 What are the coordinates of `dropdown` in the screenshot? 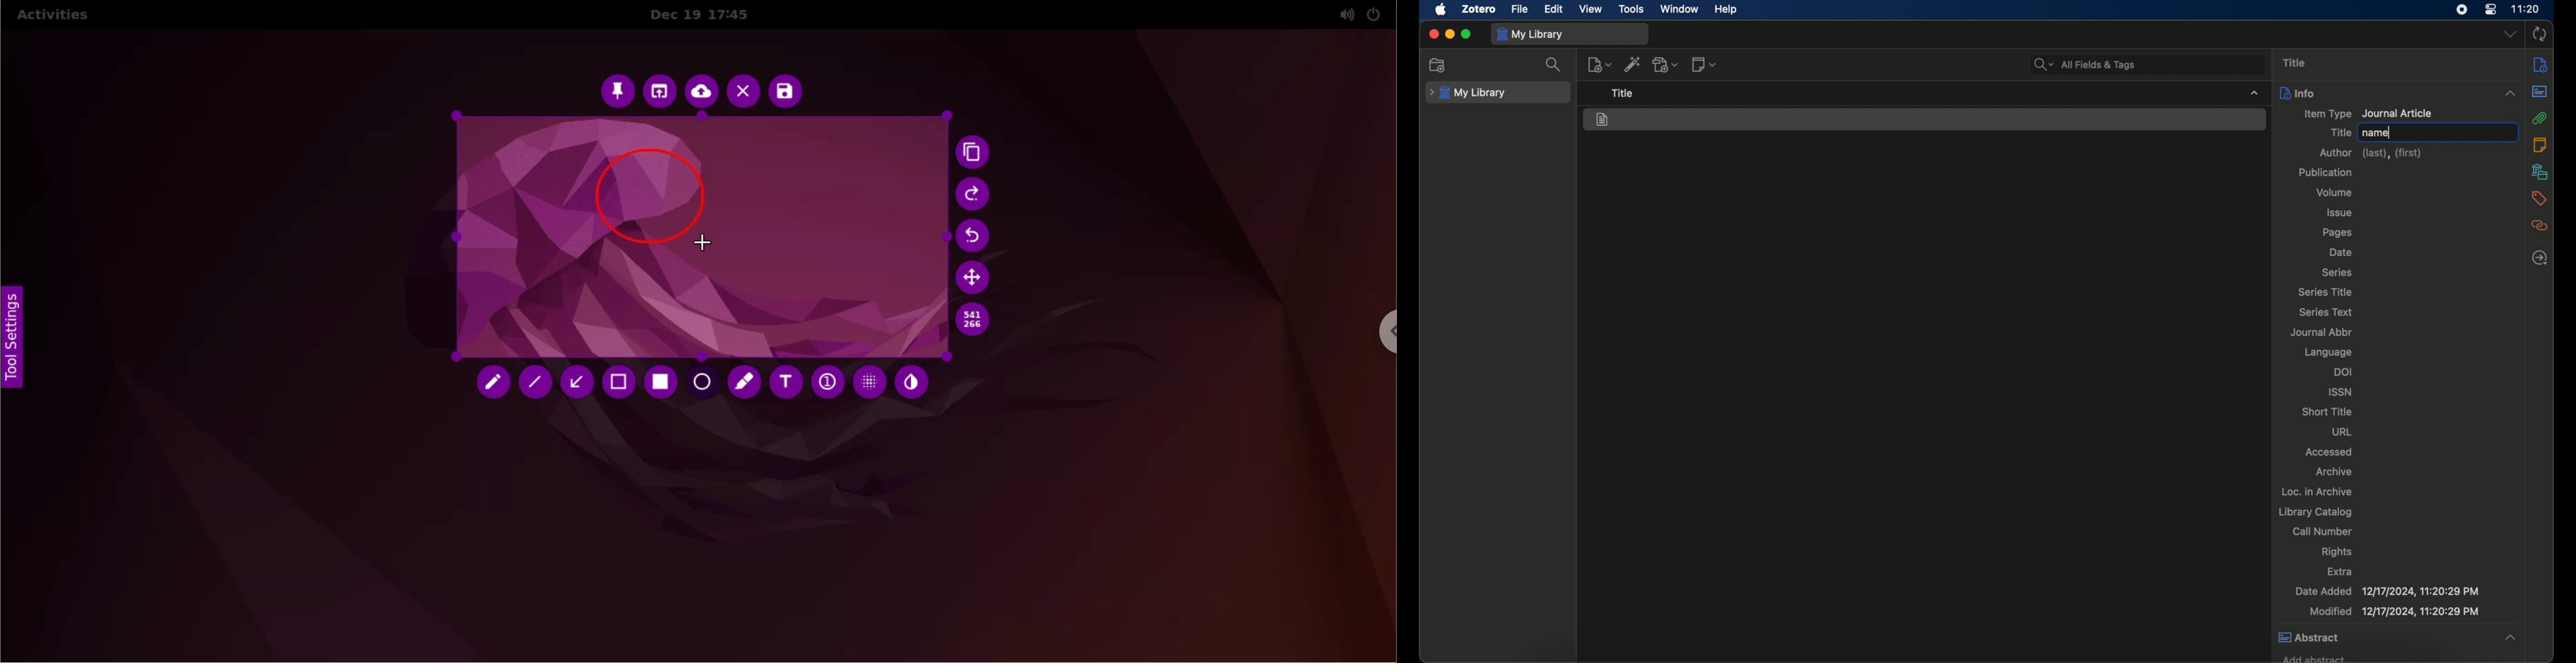 It's located at (2511, 33).